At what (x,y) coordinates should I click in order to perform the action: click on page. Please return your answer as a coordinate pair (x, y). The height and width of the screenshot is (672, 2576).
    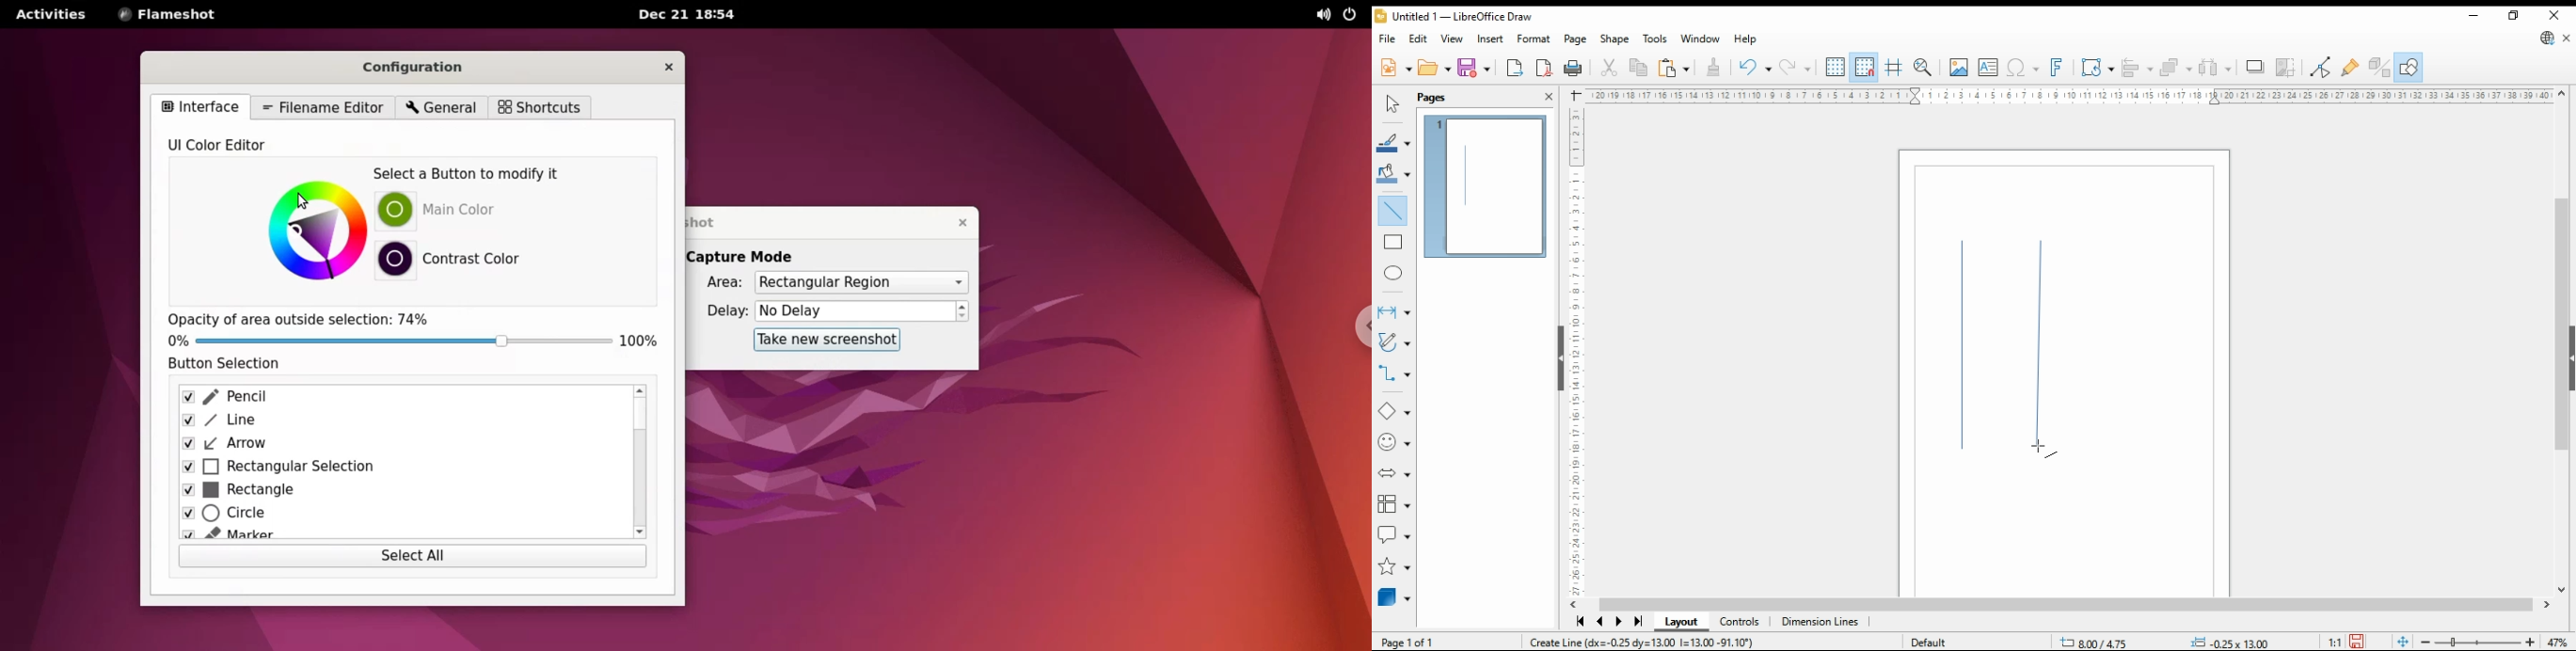
    Looking at the image, I should click on (1575, 40).